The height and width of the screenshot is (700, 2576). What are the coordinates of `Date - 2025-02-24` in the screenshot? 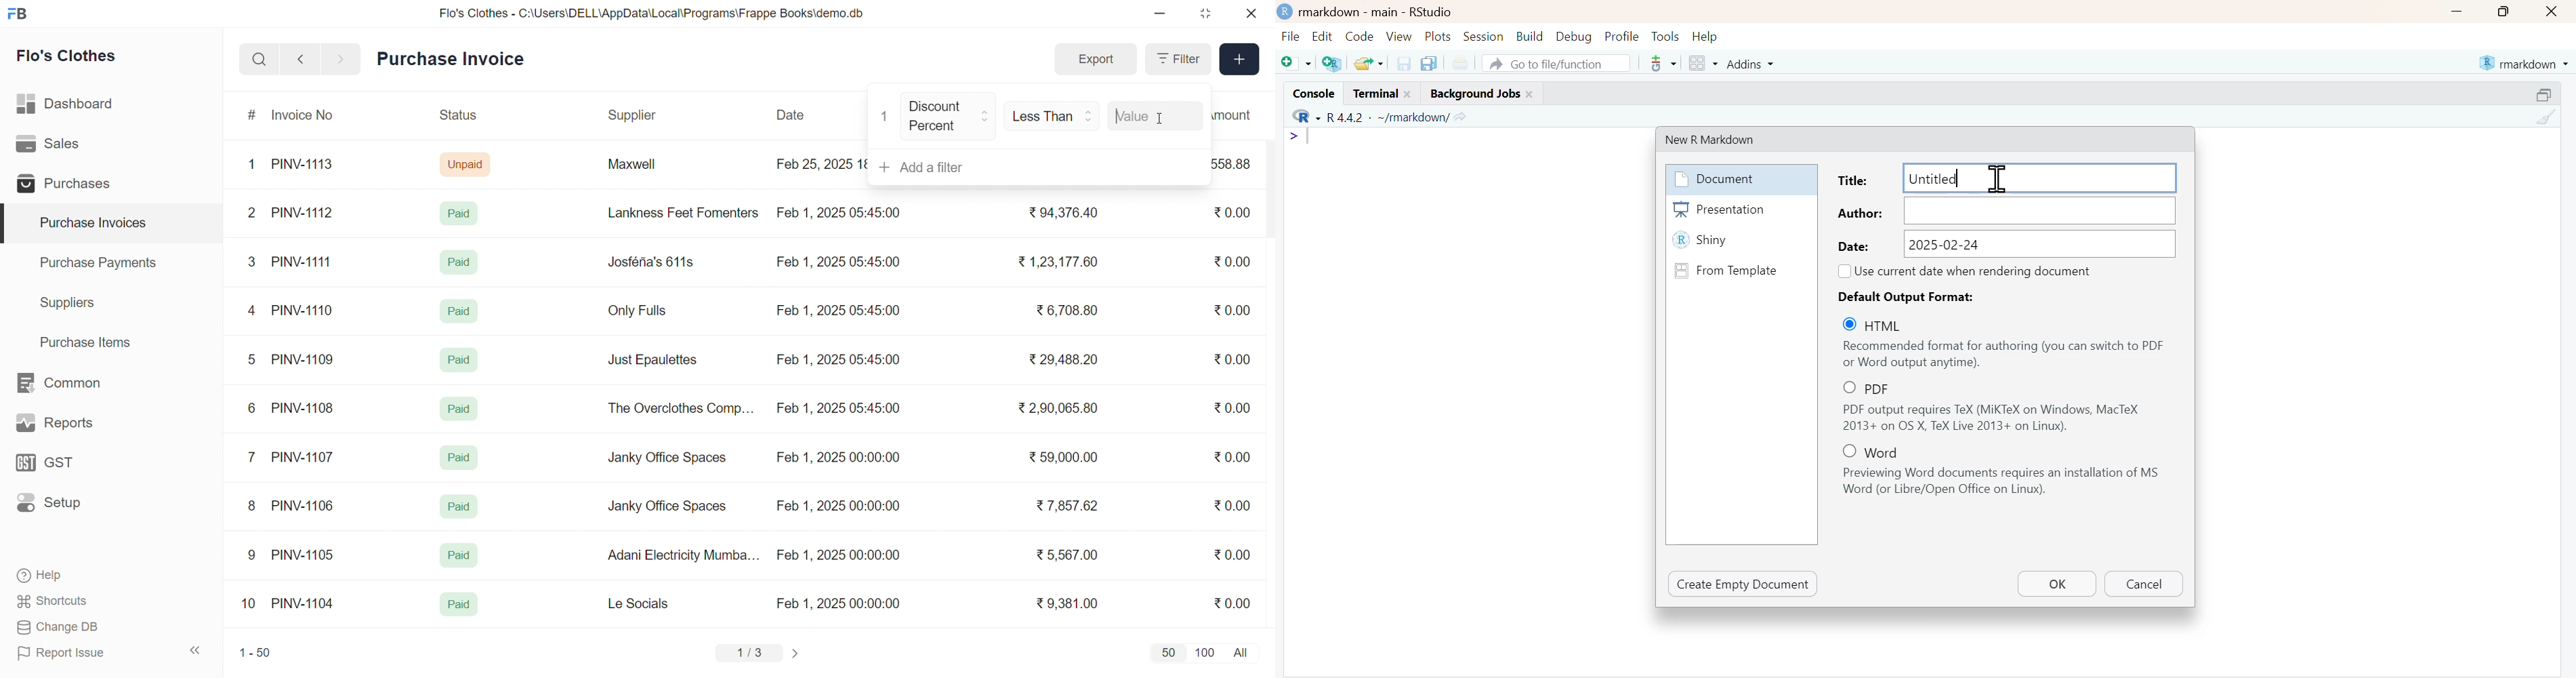 It's located at (2006, 243).